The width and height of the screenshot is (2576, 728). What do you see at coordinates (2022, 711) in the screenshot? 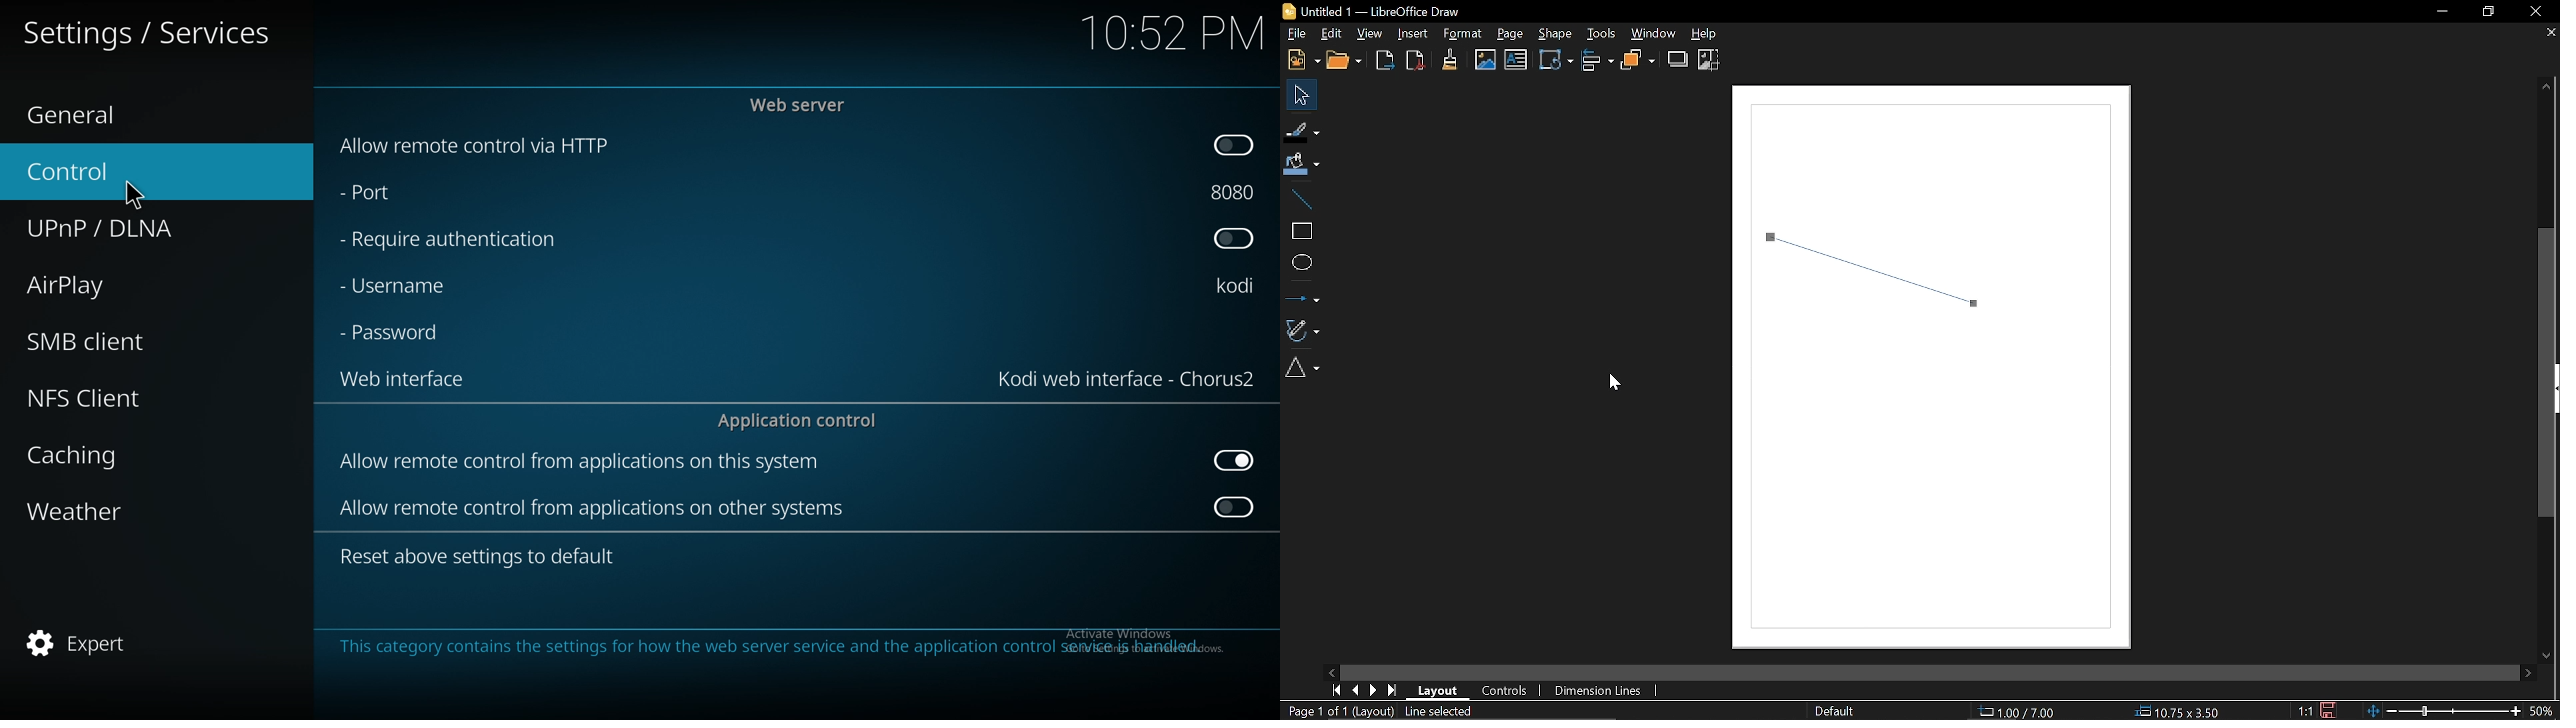
I see `Position` at bounding box center [2022, 711].